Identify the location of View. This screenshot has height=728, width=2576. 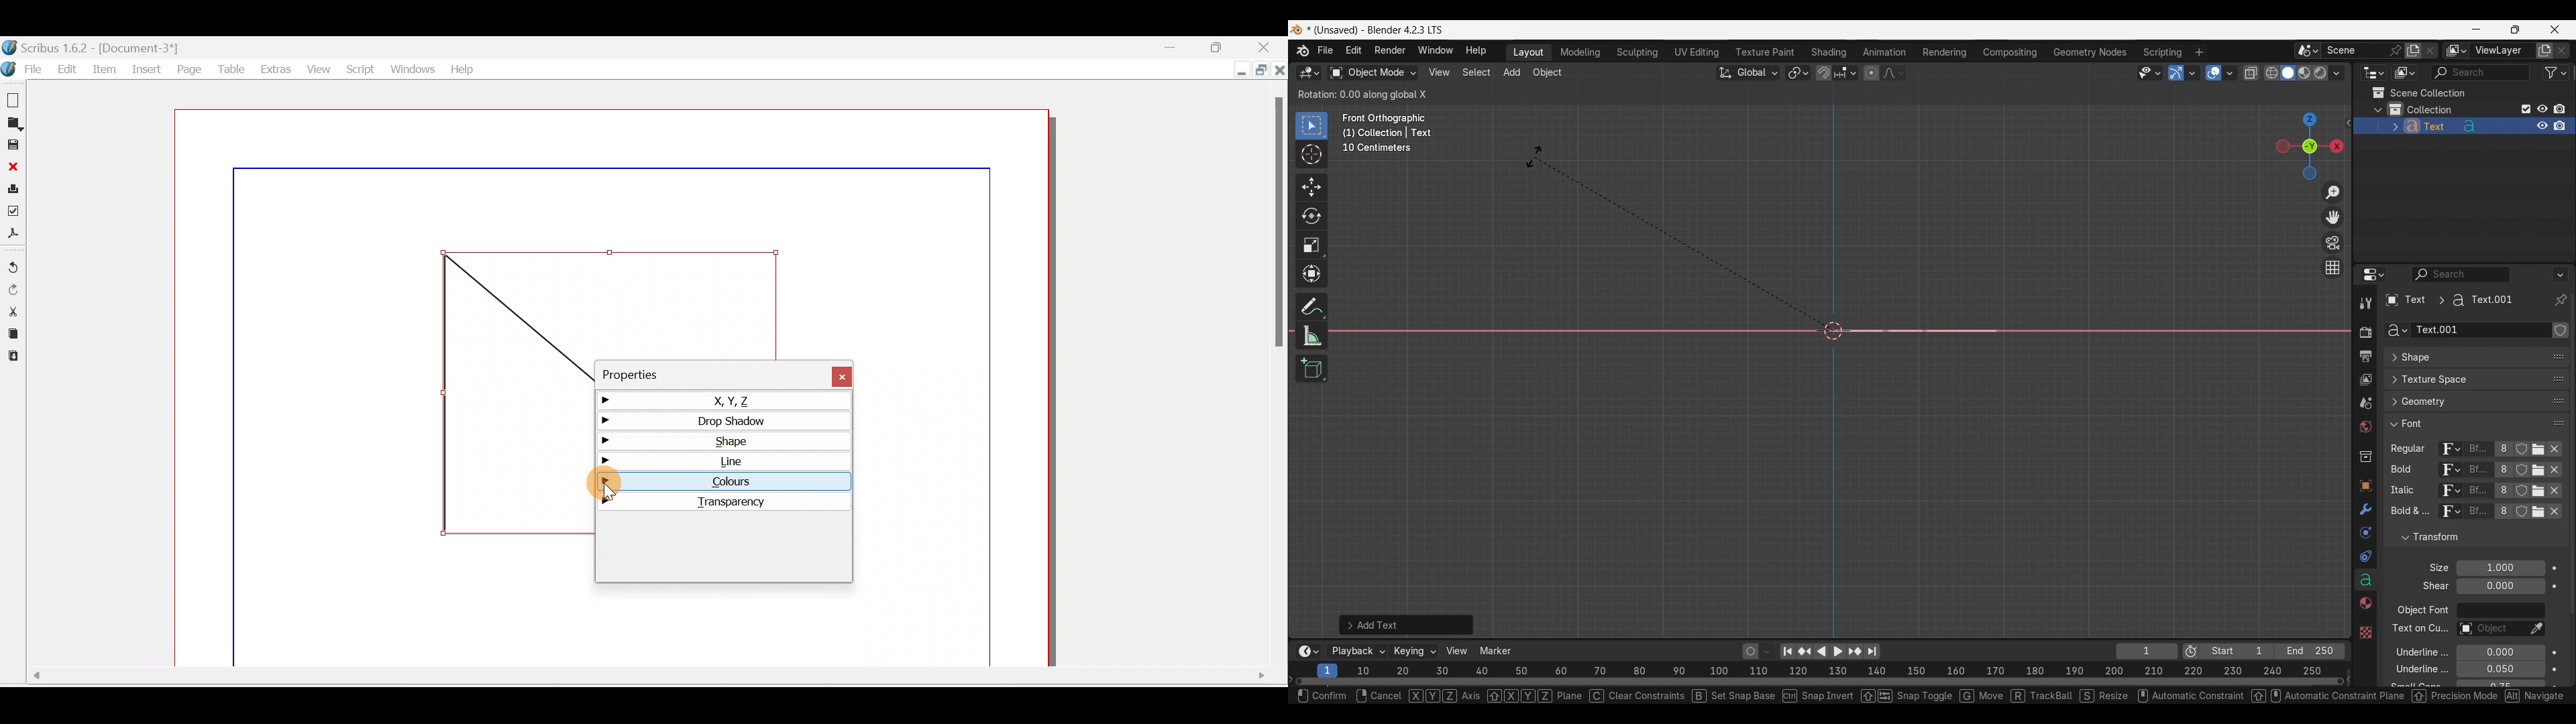
(1457, 651).